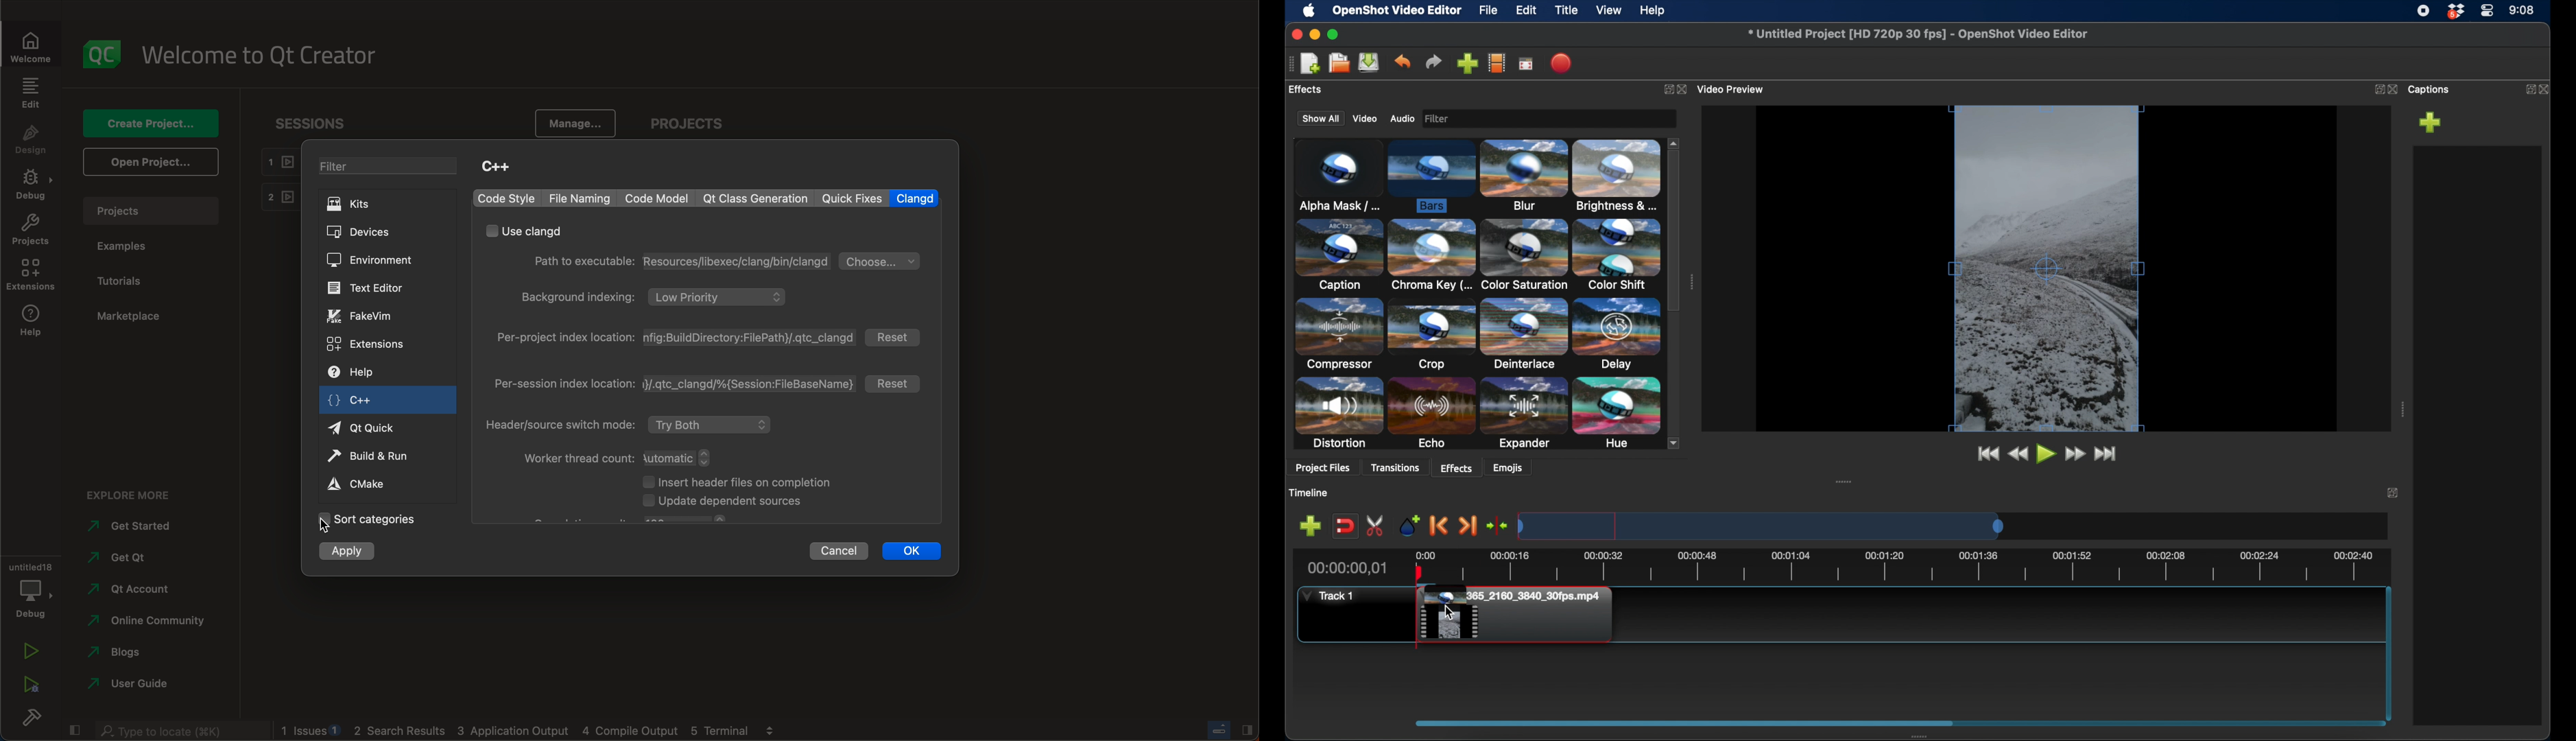 This screenshot has height=756, width=2576. I want to click on expand, so click(1666, 89).